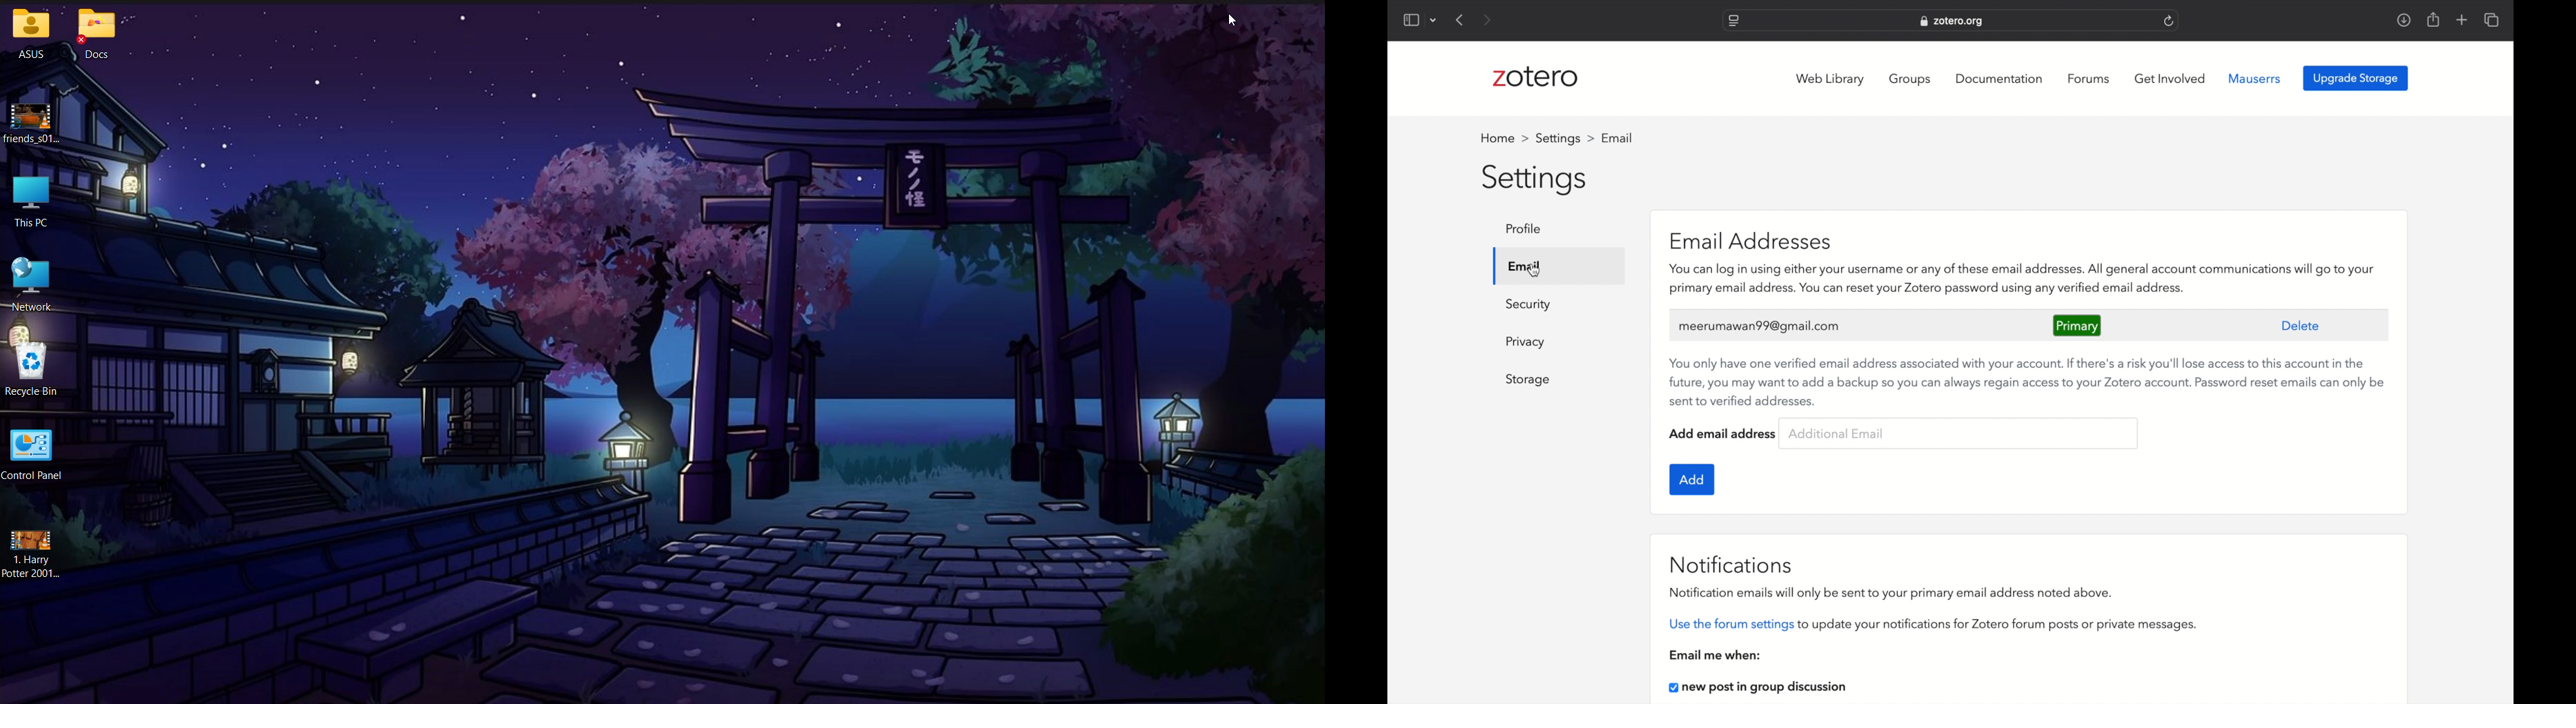 This screenshot has height=728, width=2576. What do you see at coordinates (2091, 79) in the screenshot?
I see `forums` at bounding box center [2091, 79].